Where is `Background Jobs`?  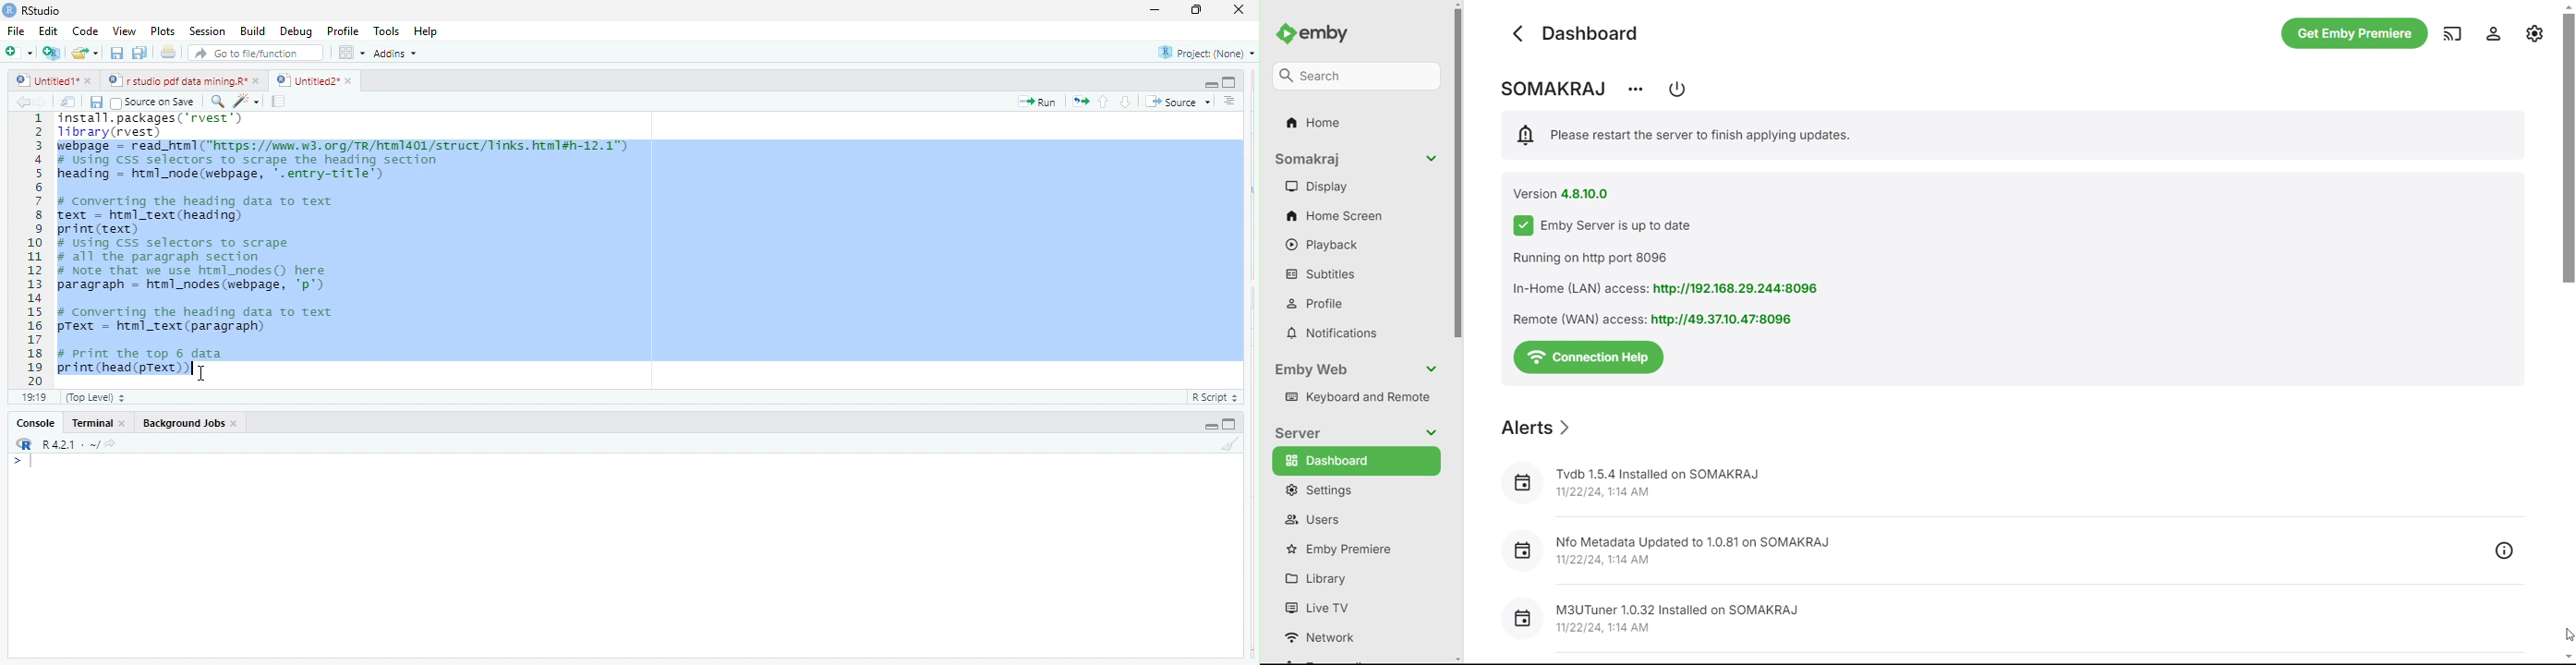
Background Jobs is located at coordinates (181, 421).